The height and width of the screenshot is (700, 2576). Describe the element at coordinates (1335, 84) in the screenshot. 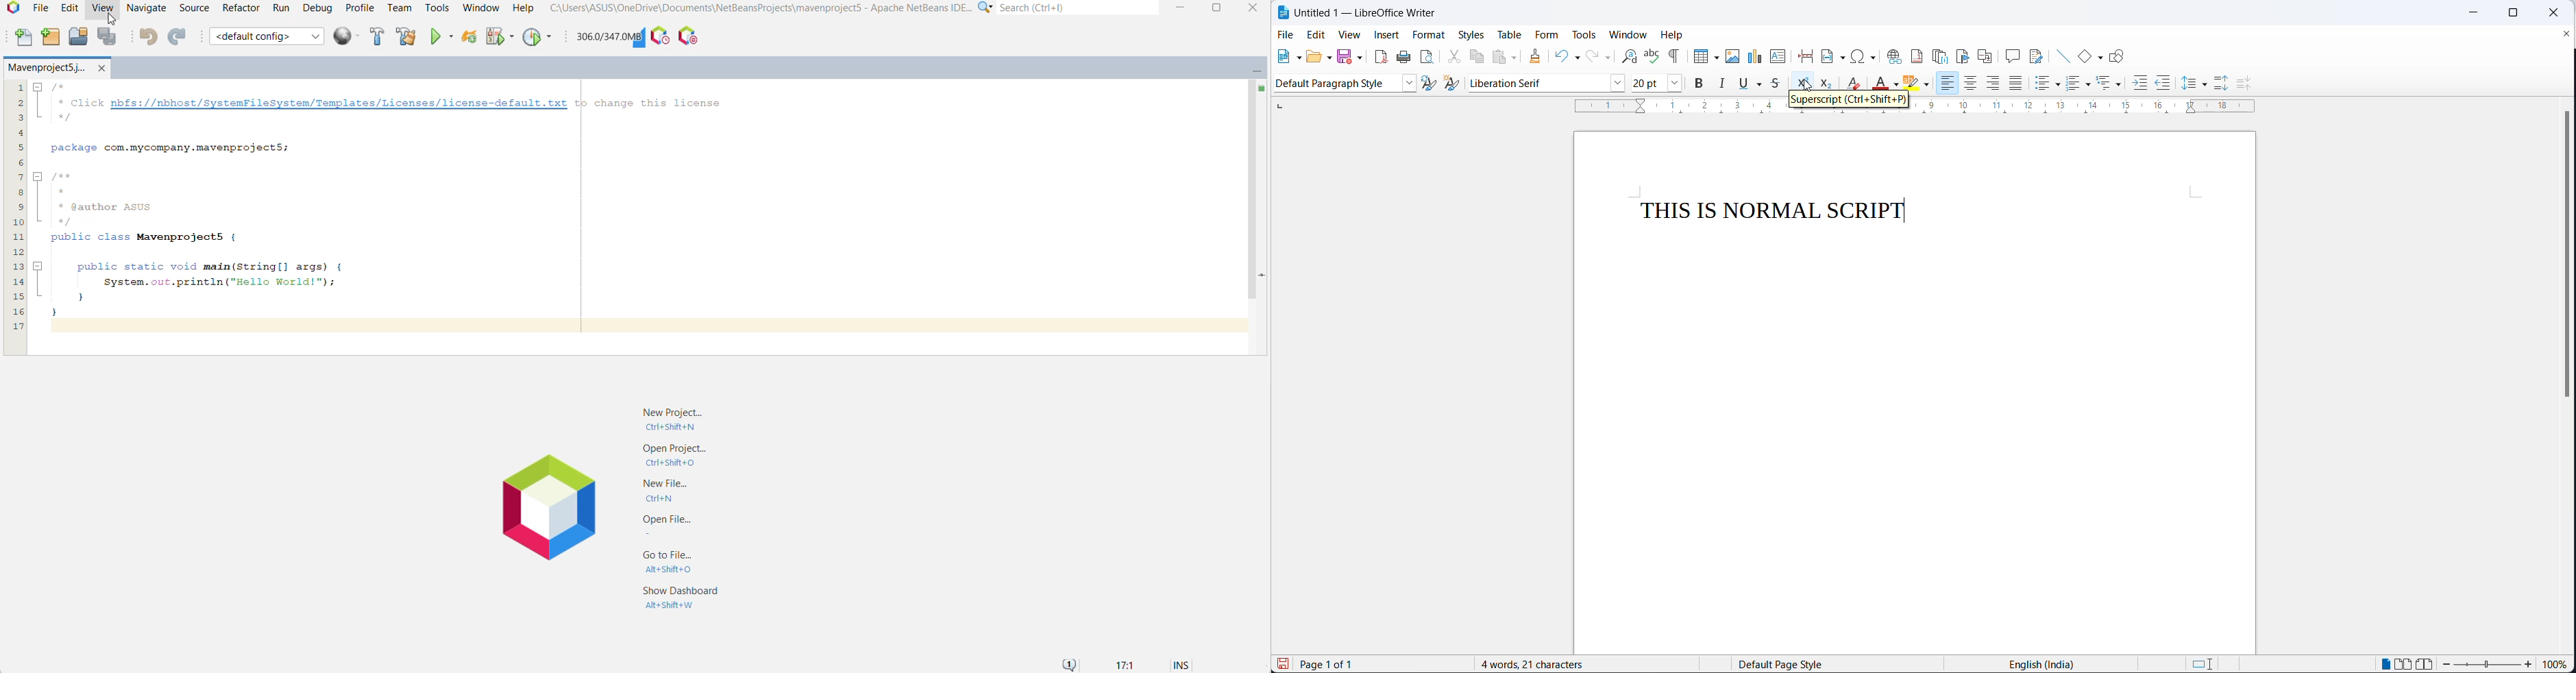

I see `paragraph style` at that location.